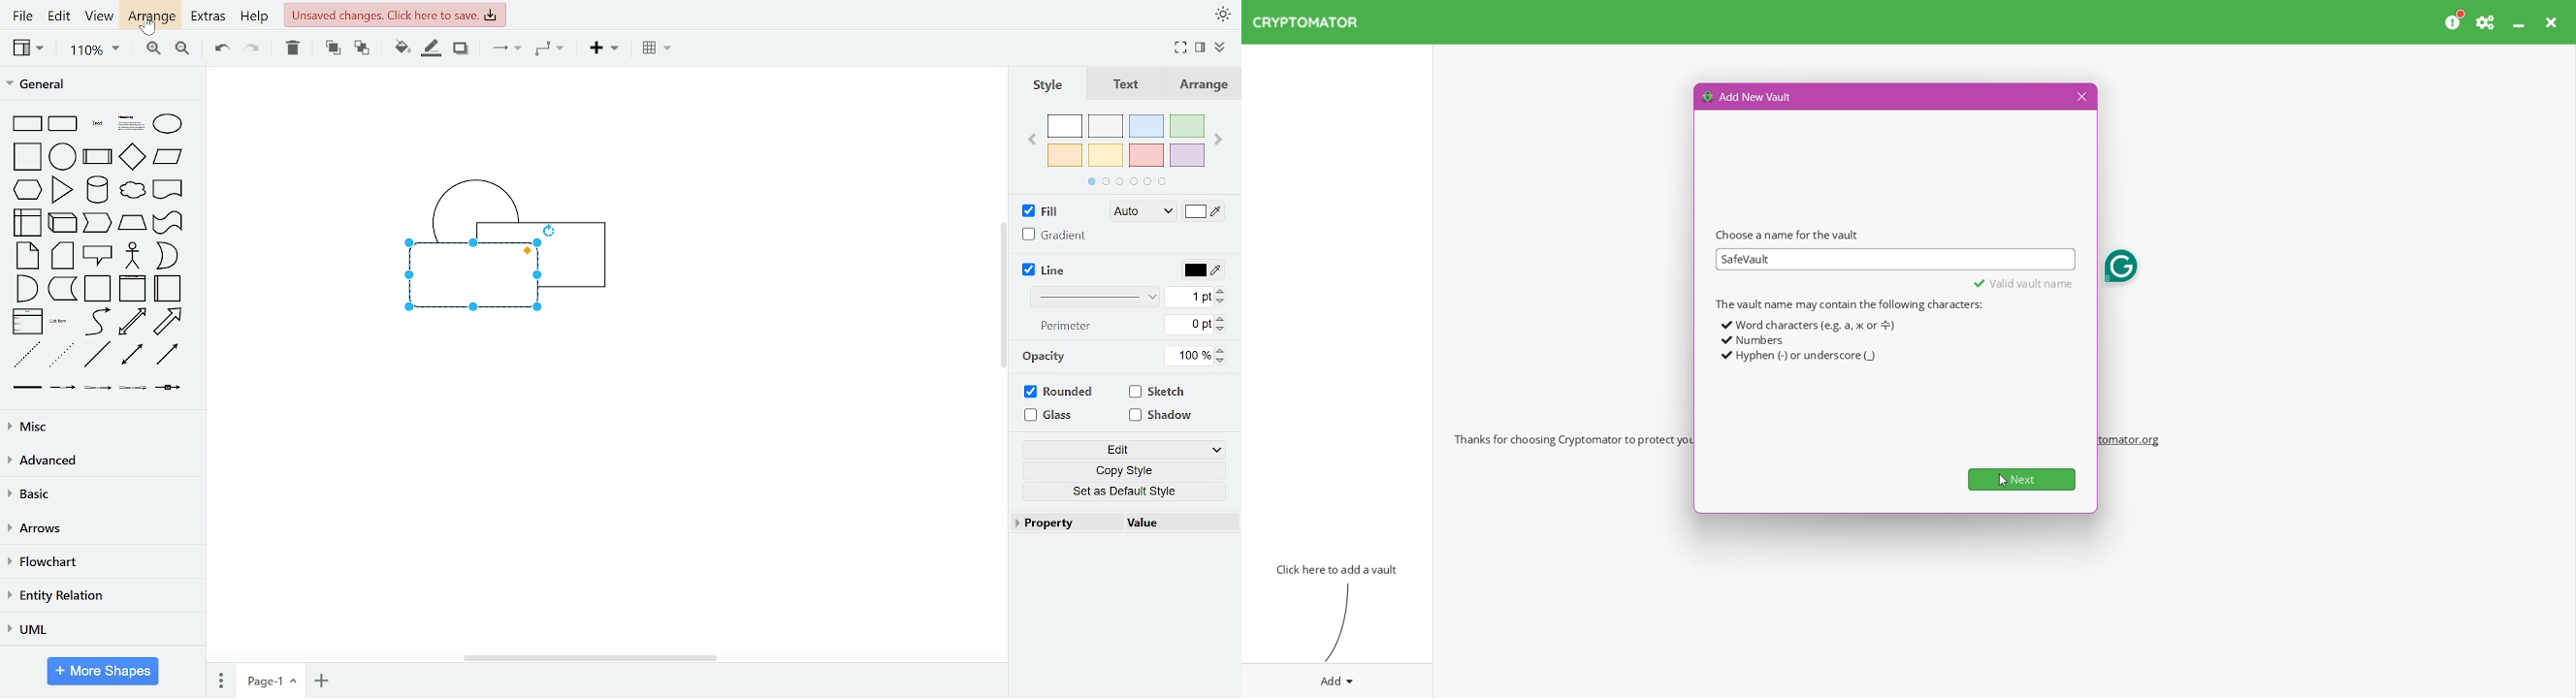 Image resolution: width=2576 pixels, height=700 pixels. I want to click on full screen, so click(1180, 48).